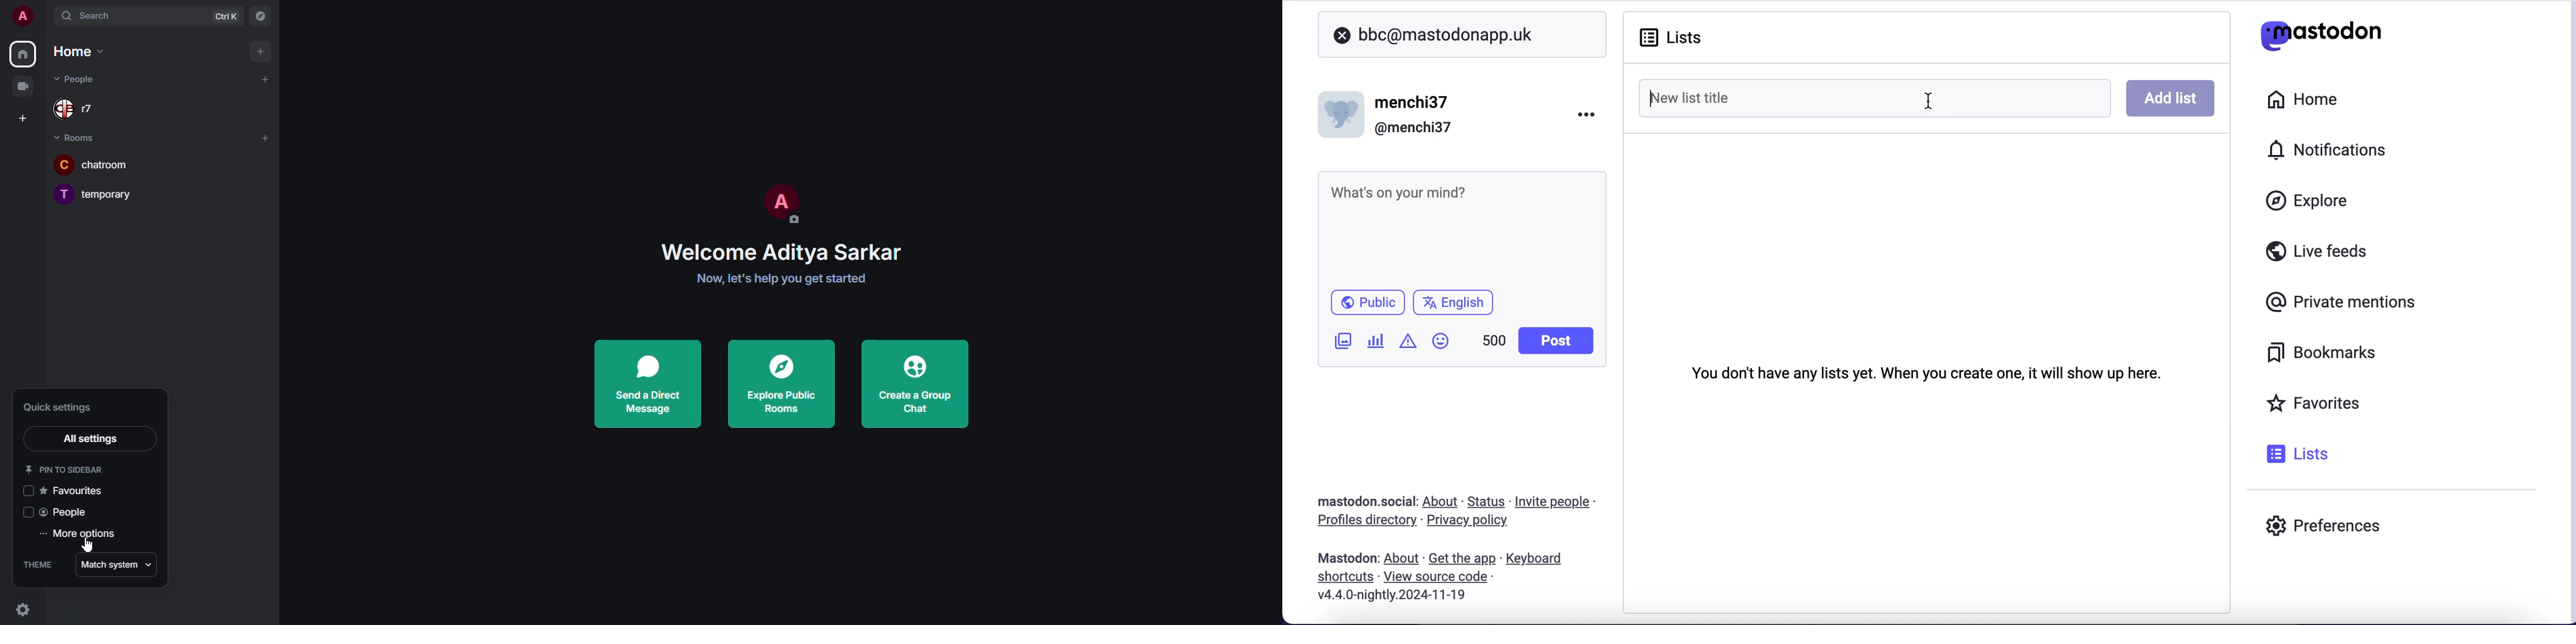 Image resolution: width=2576 pixels, height=644 pixels. Describe the element at coordinates (23, 15) in the screenshot. I see `profile` at that location.